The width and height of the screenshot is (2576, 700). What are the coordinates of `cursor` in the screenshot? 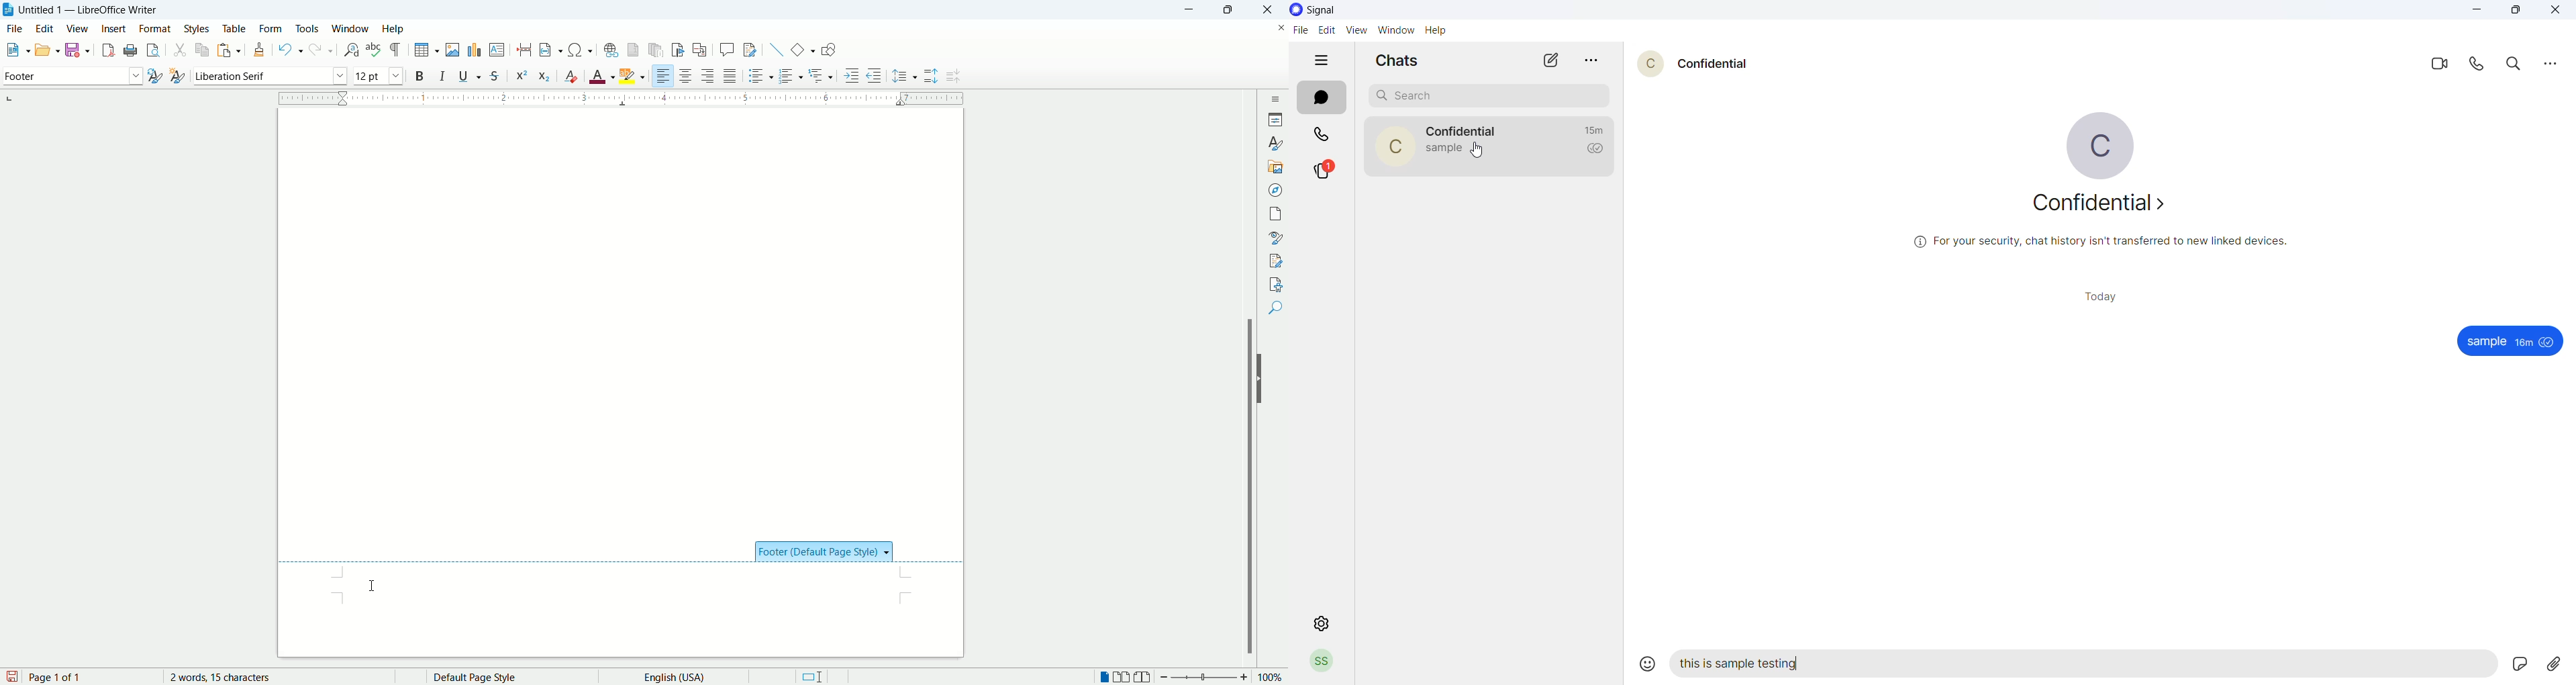 It's located at (1480, 152).